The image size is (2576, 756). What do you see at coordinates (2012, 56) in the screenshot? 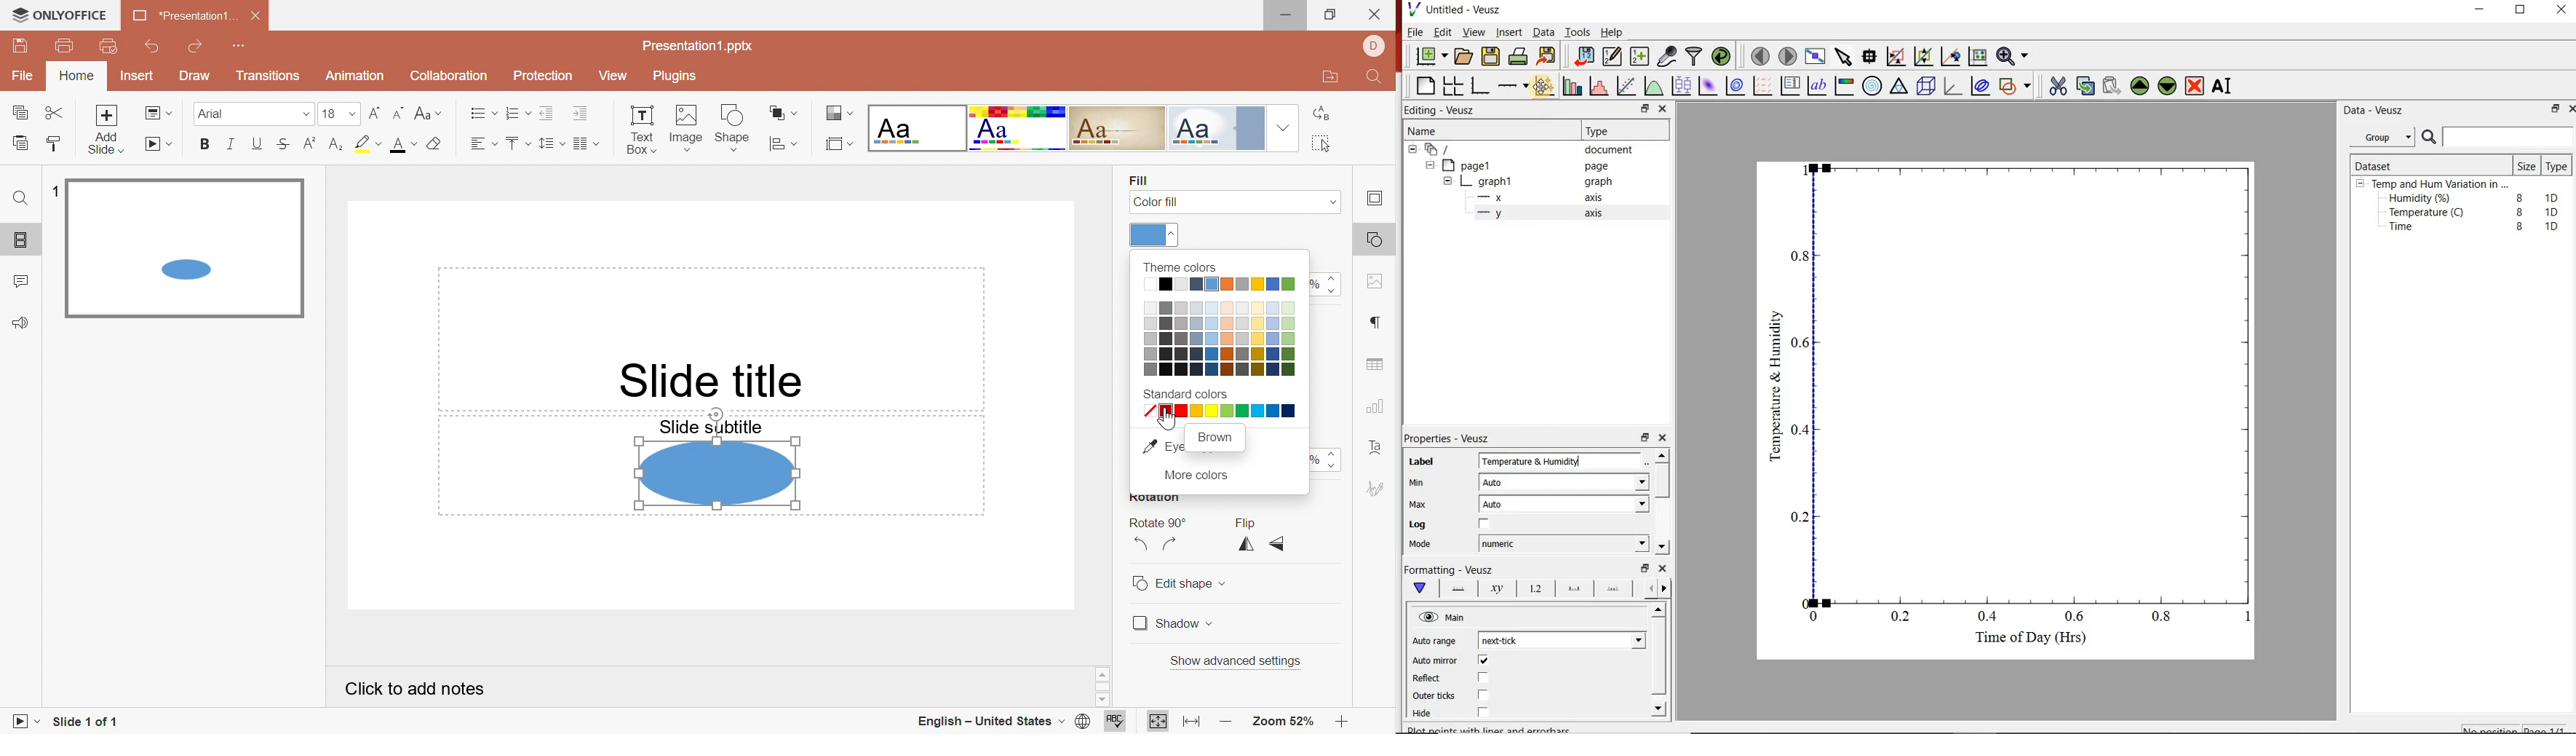
I see `Zoom functions menu` at bounding box center [2012, 56].